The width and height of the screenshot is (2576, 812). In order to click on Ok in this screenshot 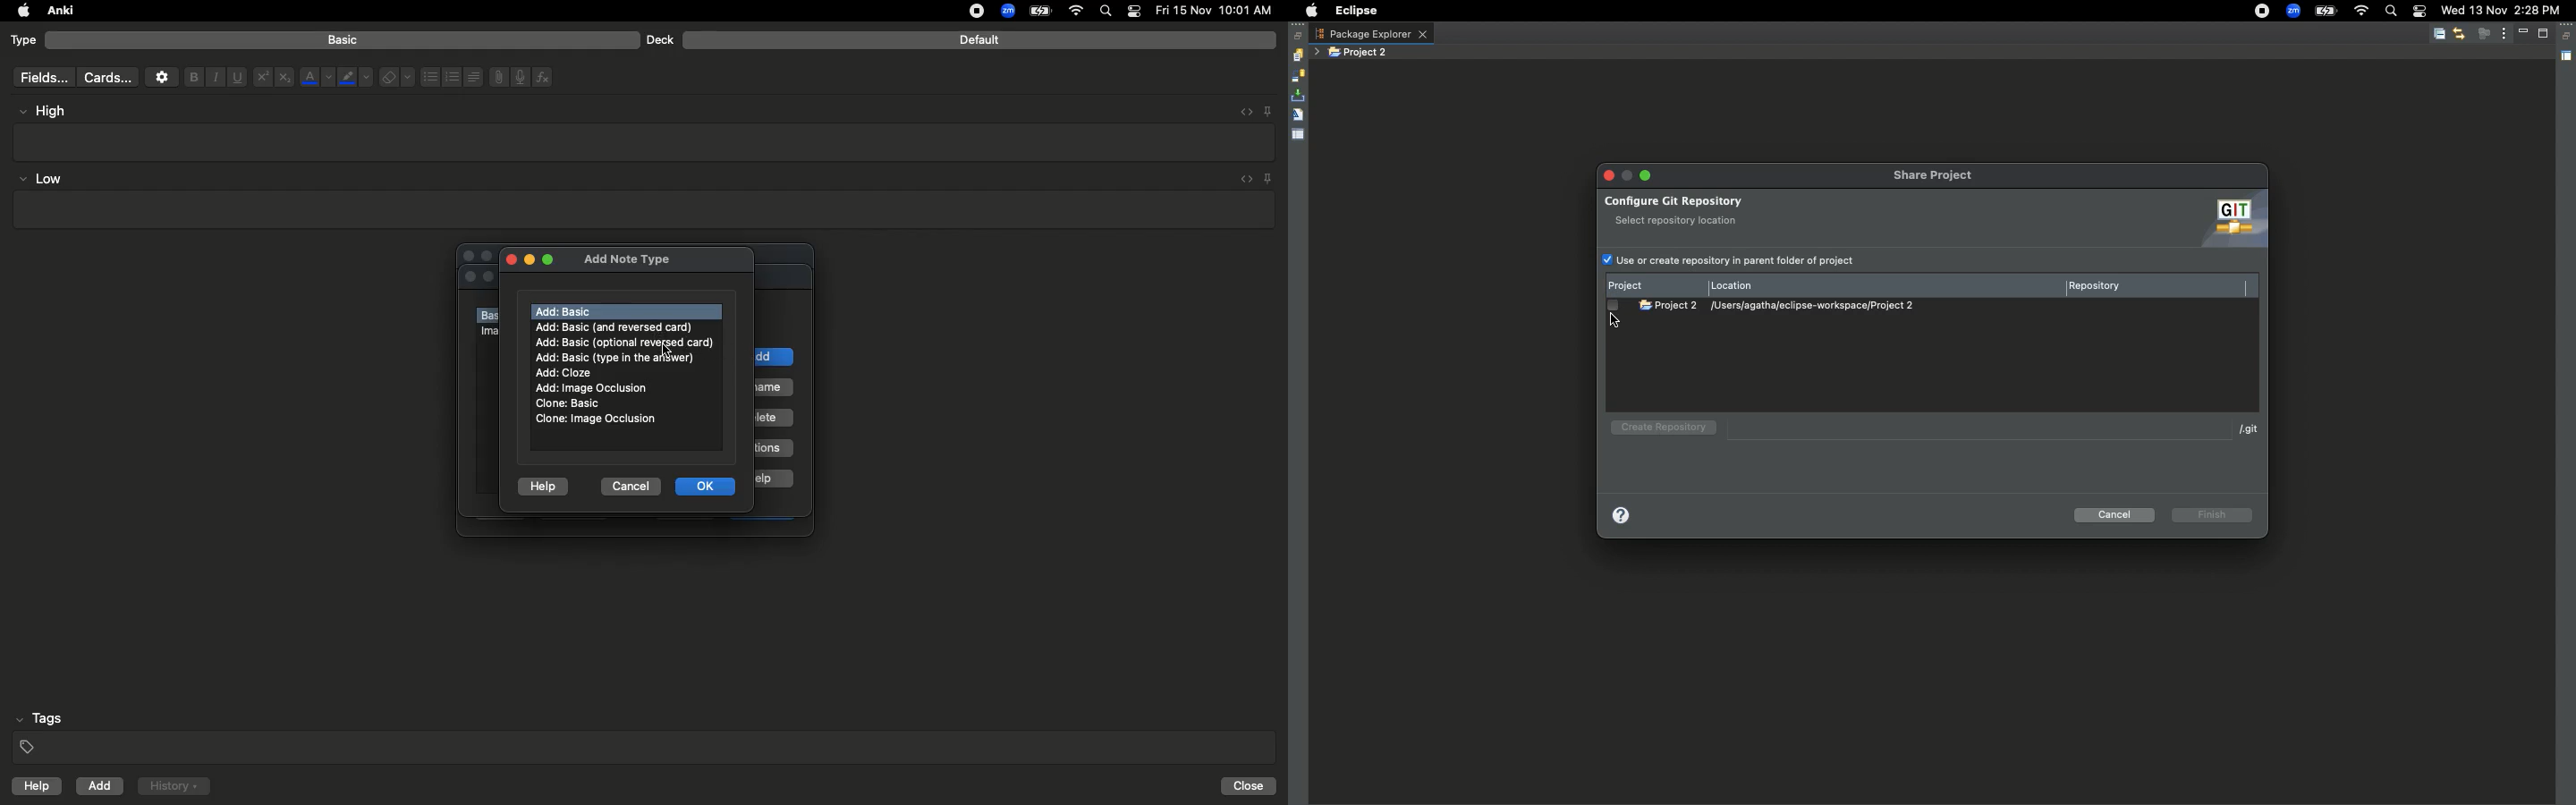, I will do `click(708, 486)`.